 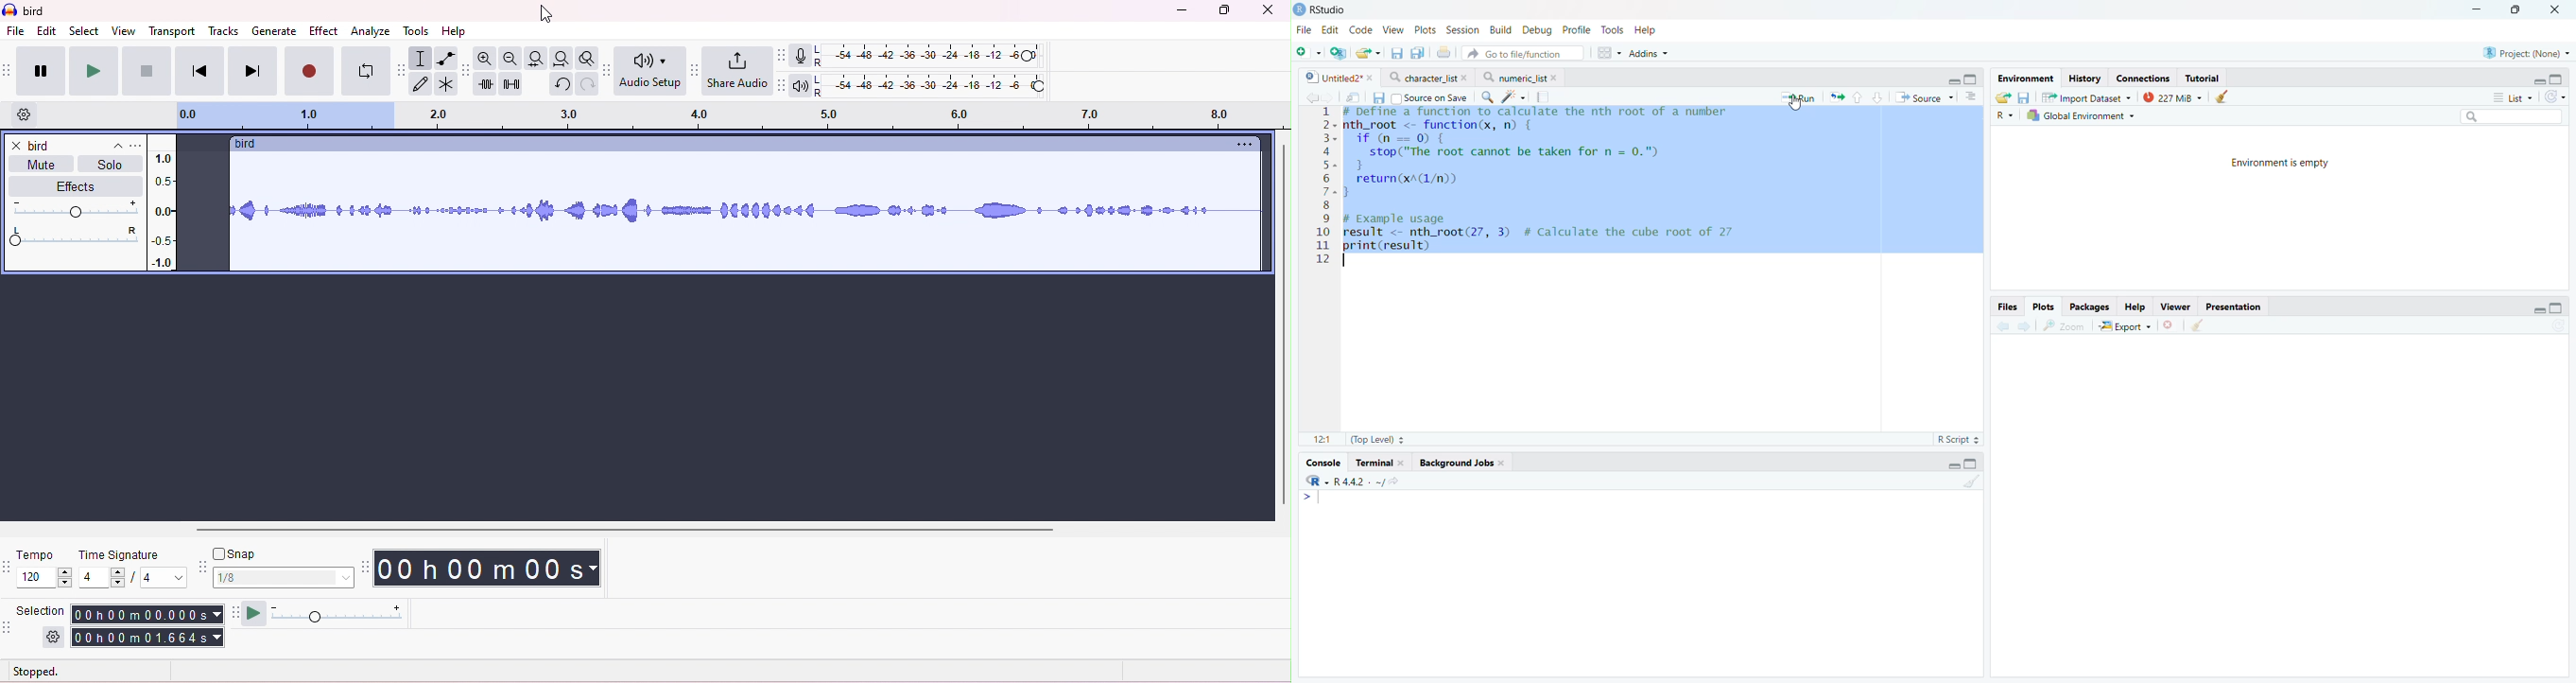 I want to click on recording level, so click(x=929, y=56).